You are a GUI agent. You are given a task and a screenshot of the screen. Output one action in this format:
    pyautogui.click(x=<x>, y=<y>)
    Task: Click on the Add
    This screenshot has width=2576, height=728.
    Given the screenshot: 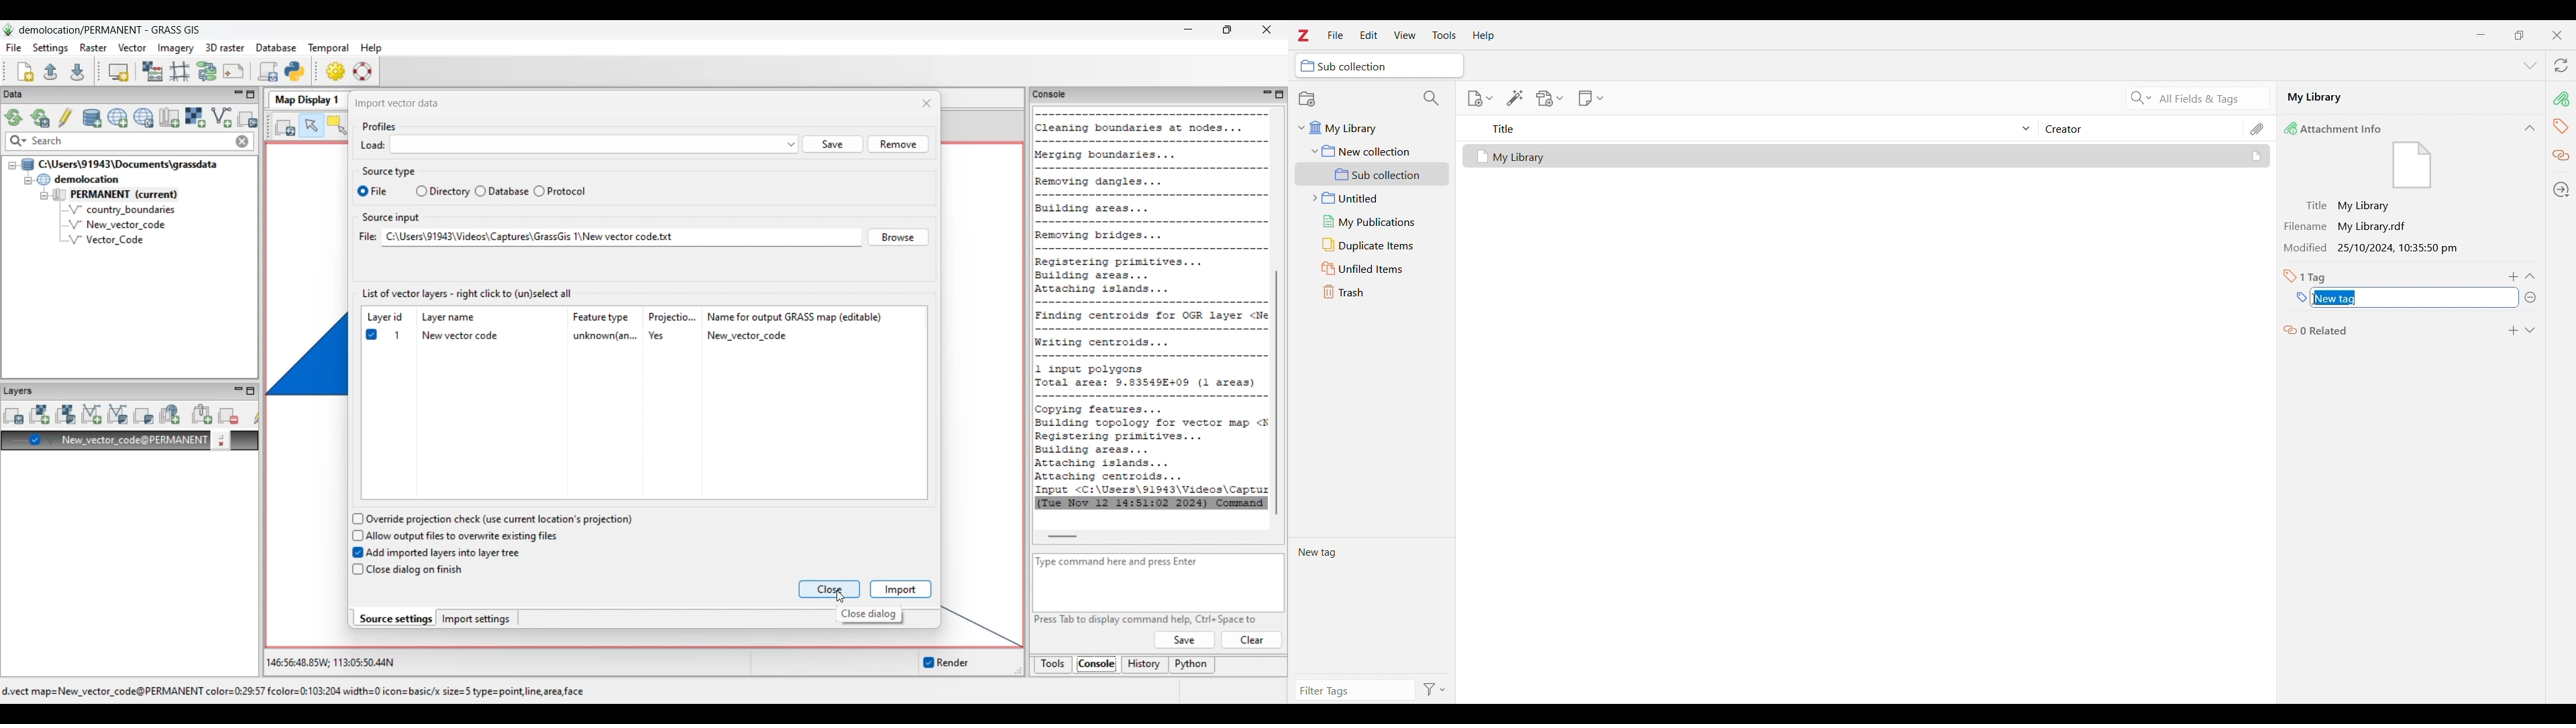 What is the action you would take?
    pyautogui.click(x=2513, y=330)
    